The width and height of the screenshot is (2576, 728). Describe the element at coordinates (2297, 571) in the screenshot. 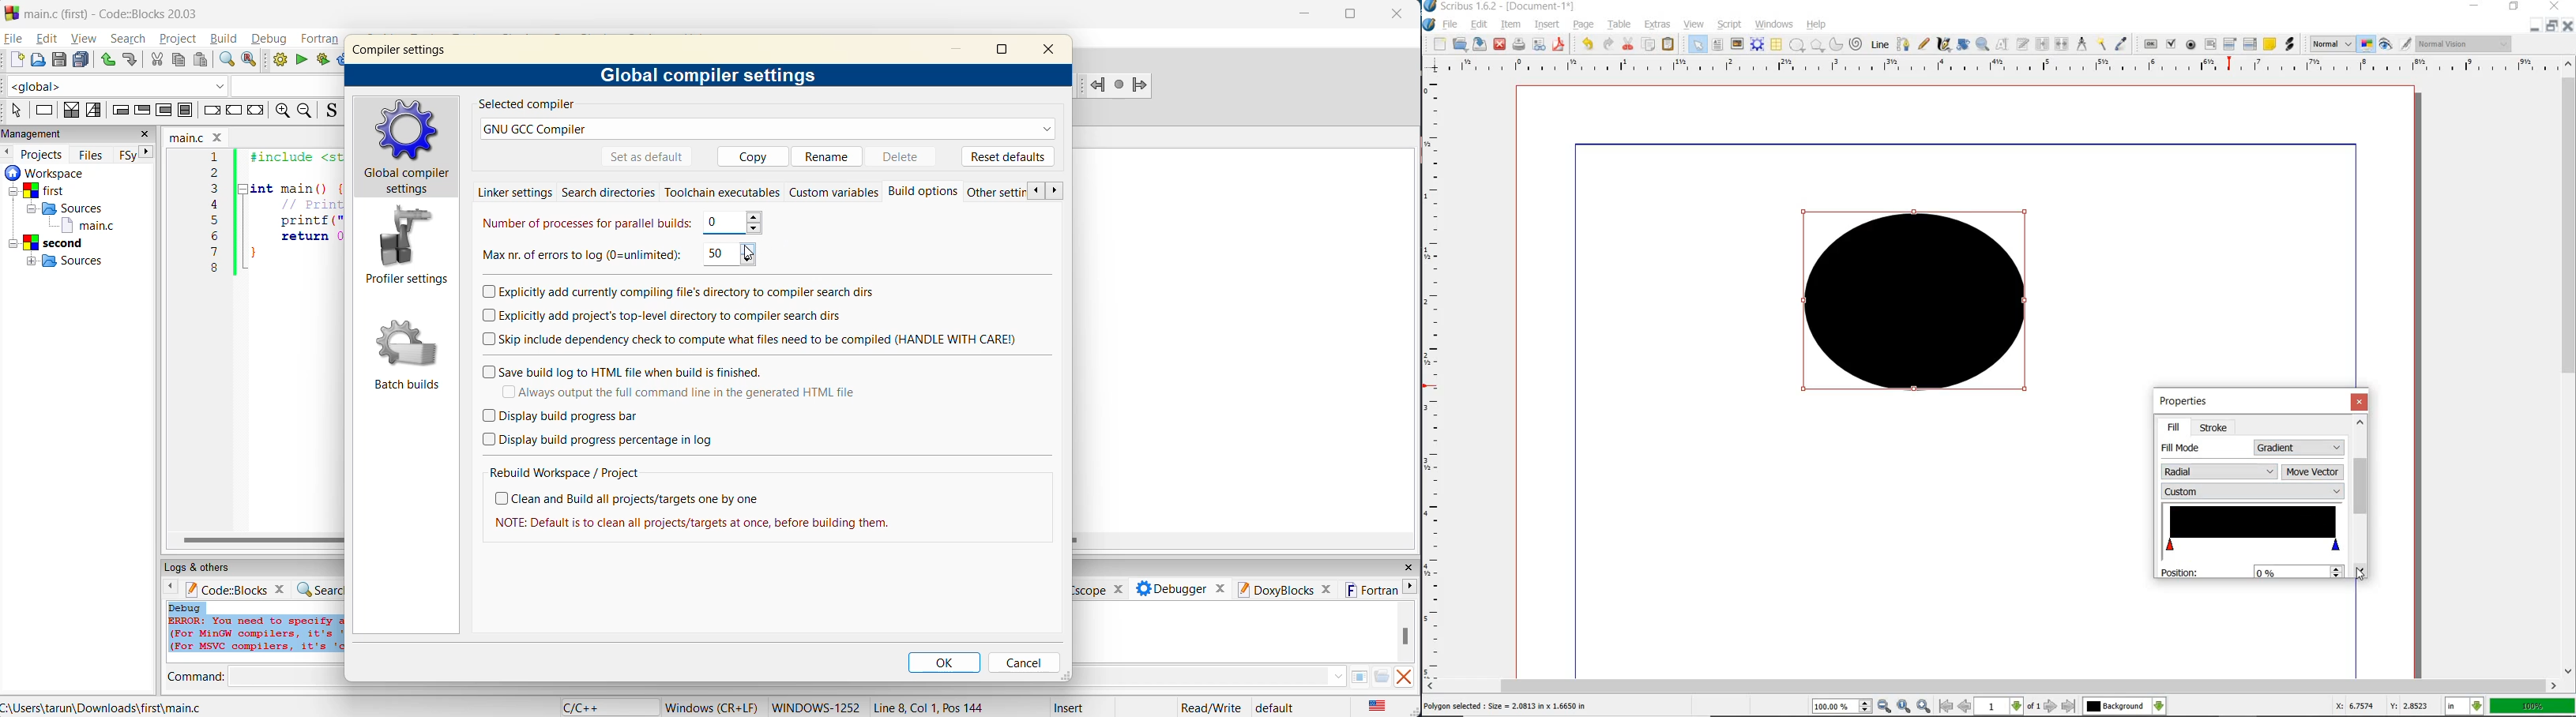

I see `position` at that location.